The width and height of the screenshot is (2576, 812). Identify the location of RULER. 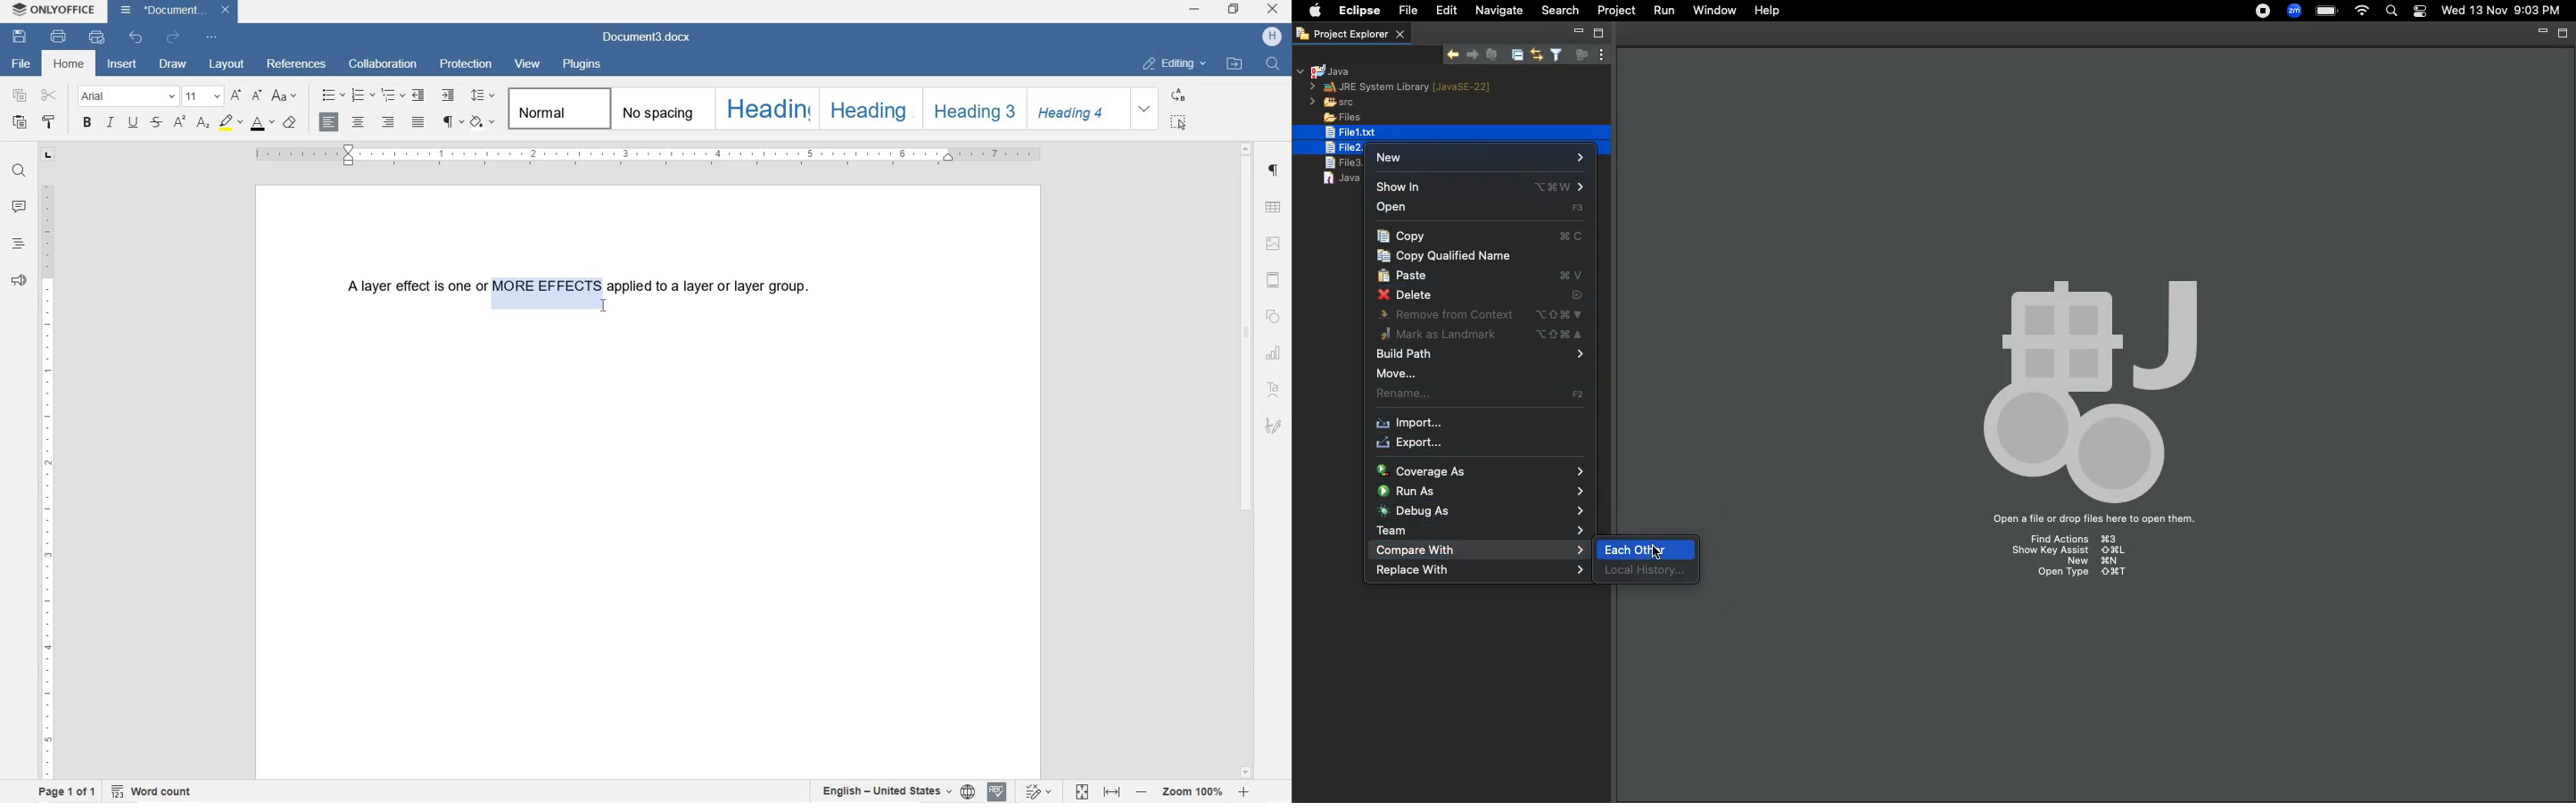
(649, 156).